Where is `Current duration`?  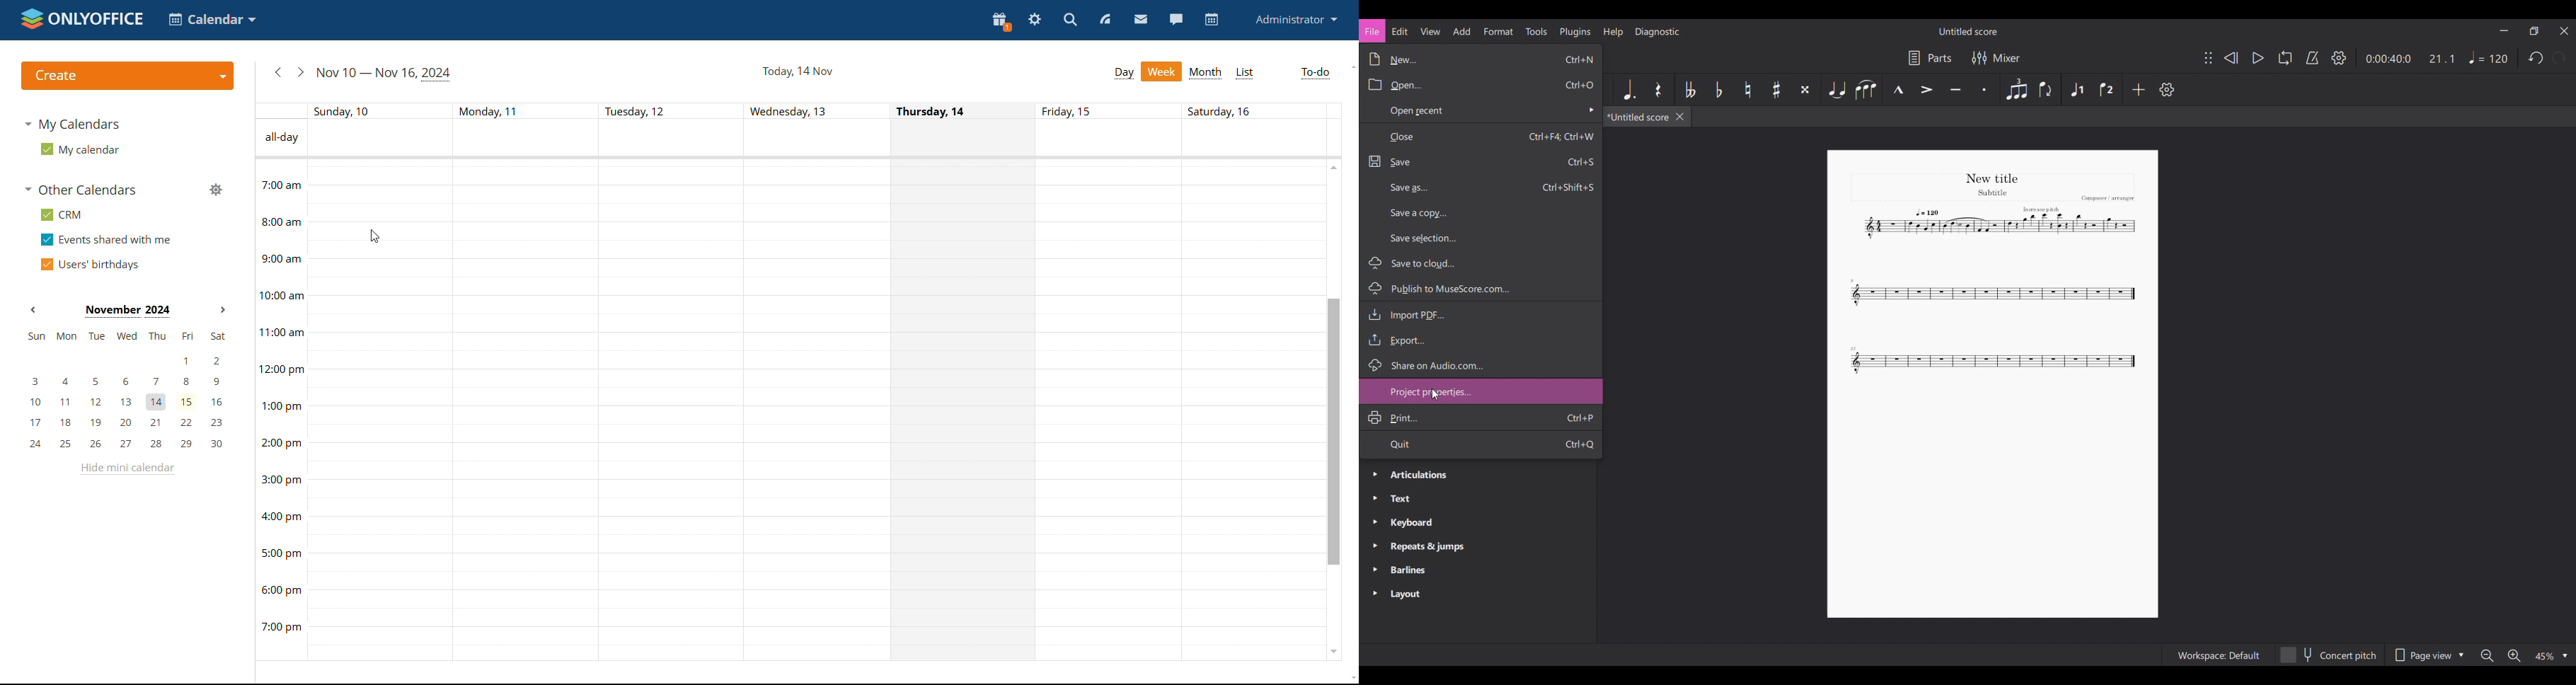
Current duration is located at coordinates (2390, 58).